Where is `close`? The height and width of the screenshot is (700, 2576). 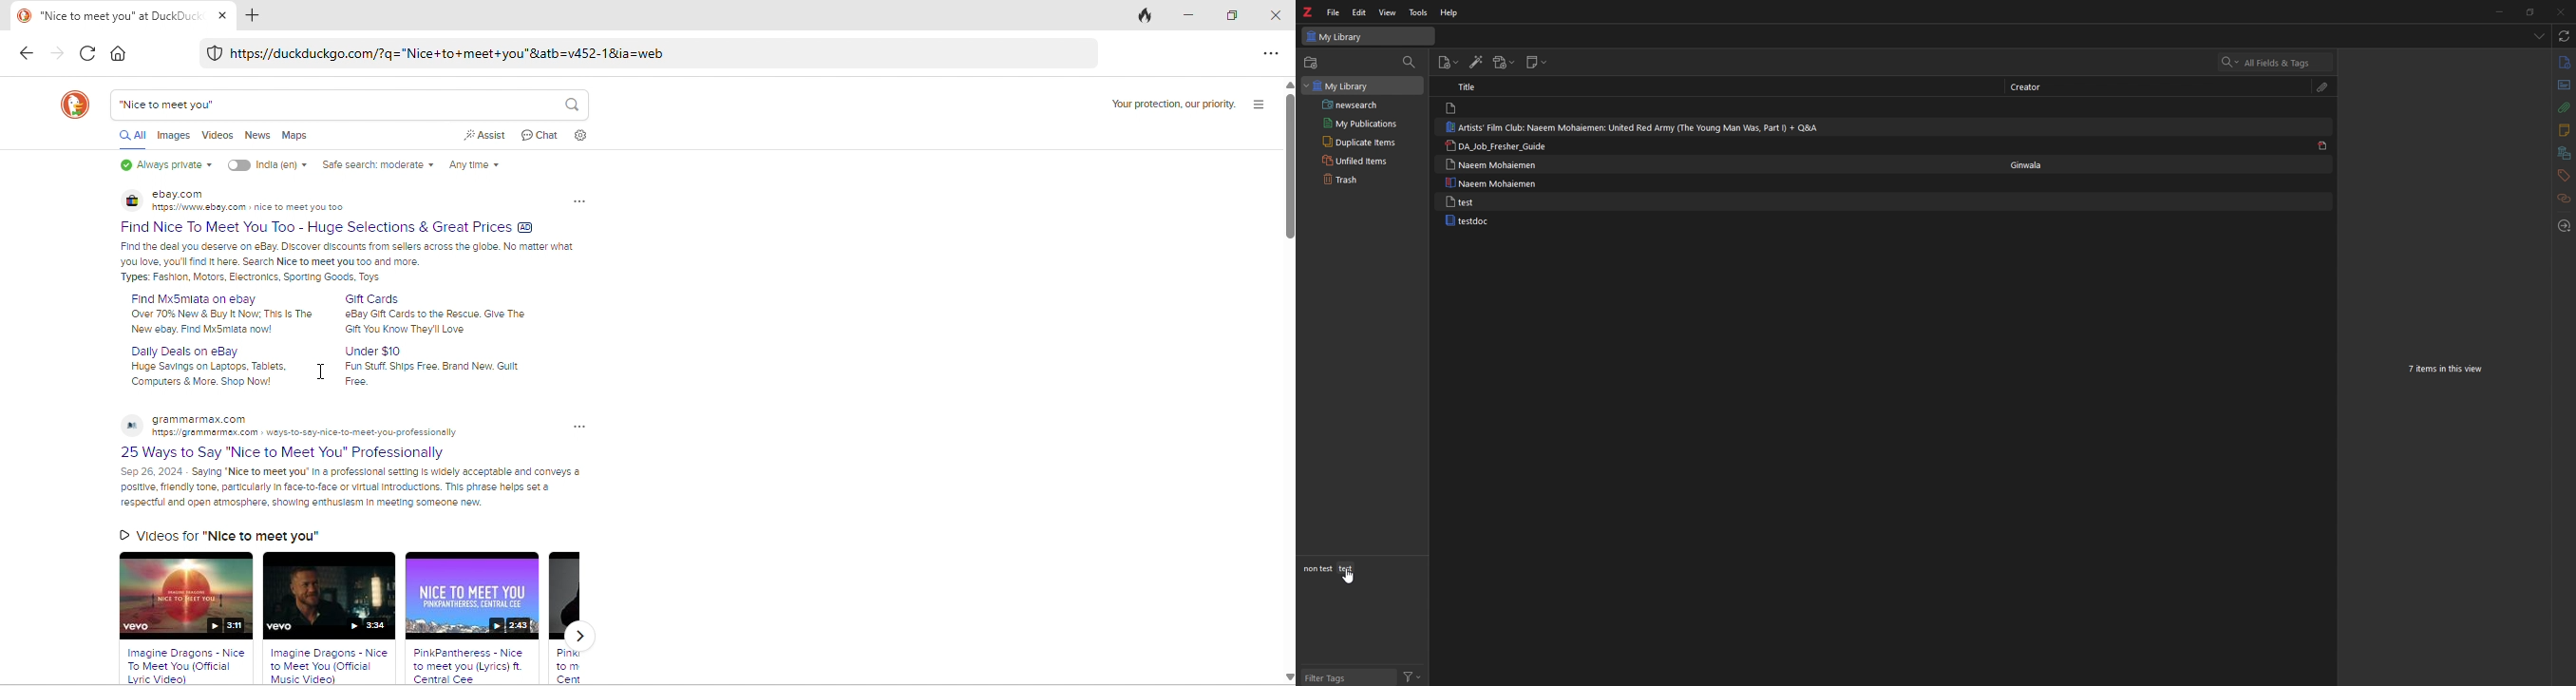
close is located at coordinates (2561, 11).